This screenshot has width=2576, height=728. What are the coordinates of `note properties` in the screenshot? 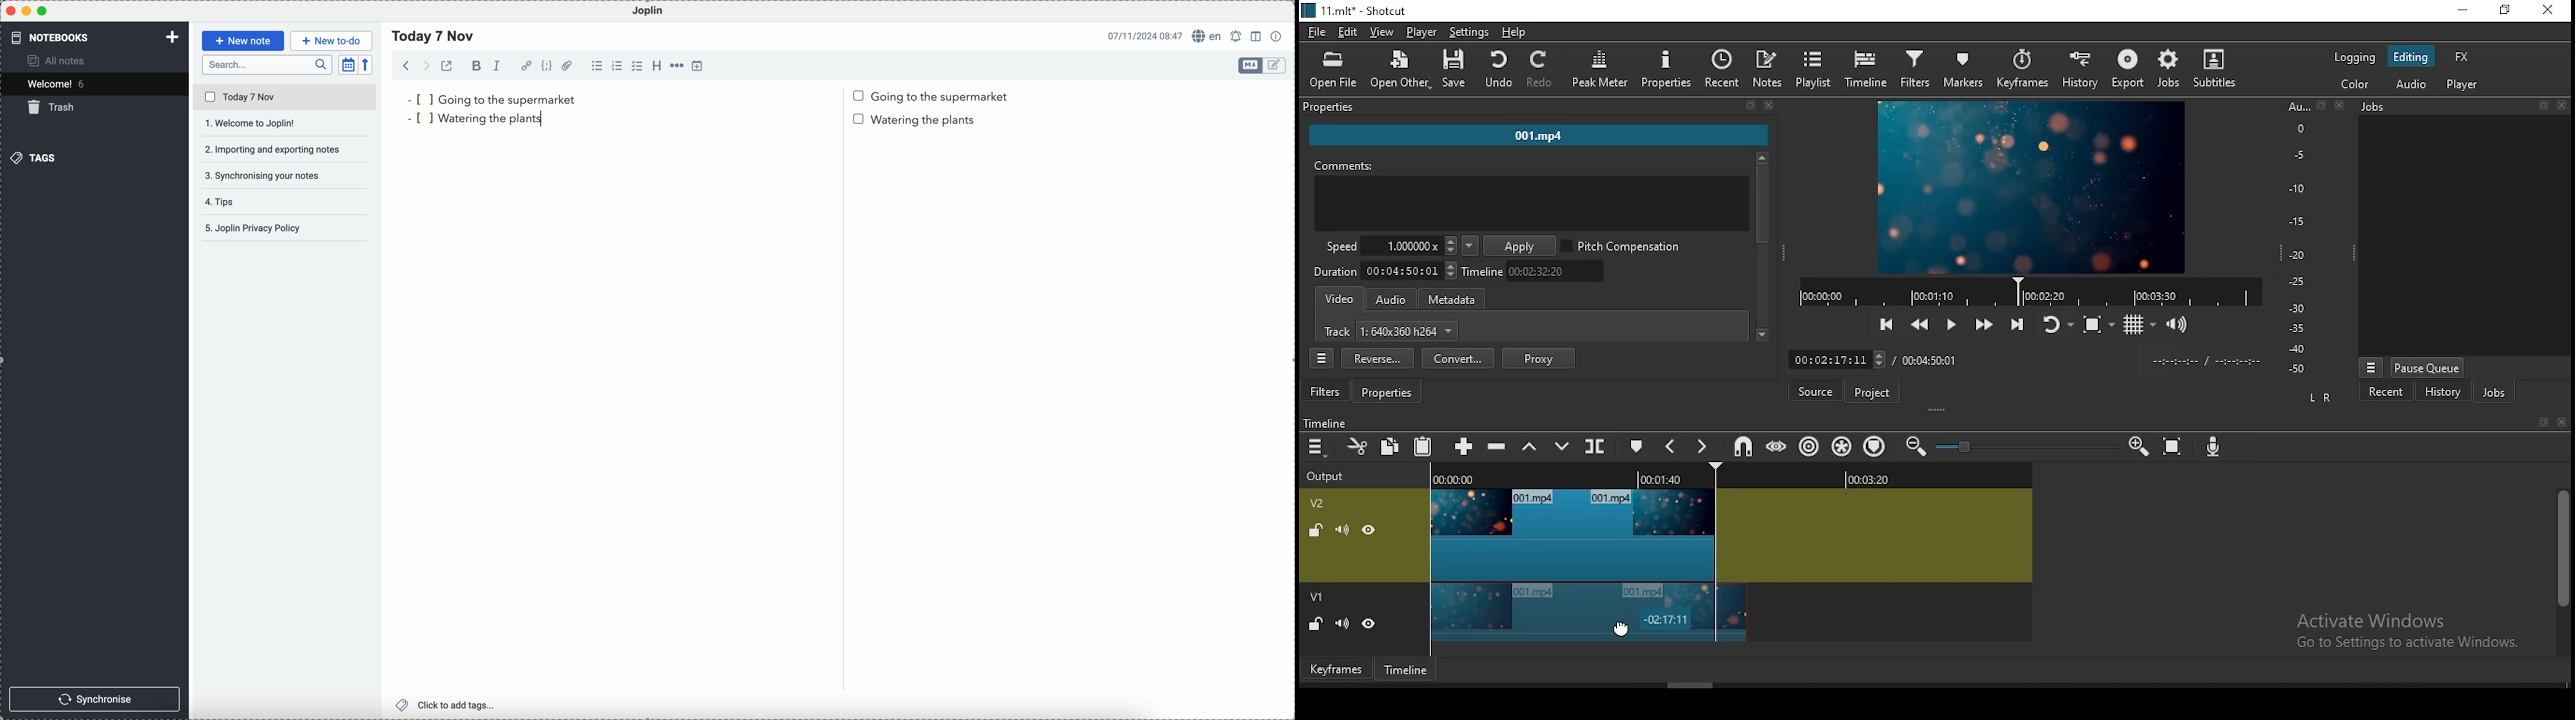 It's located at (1277, 36).